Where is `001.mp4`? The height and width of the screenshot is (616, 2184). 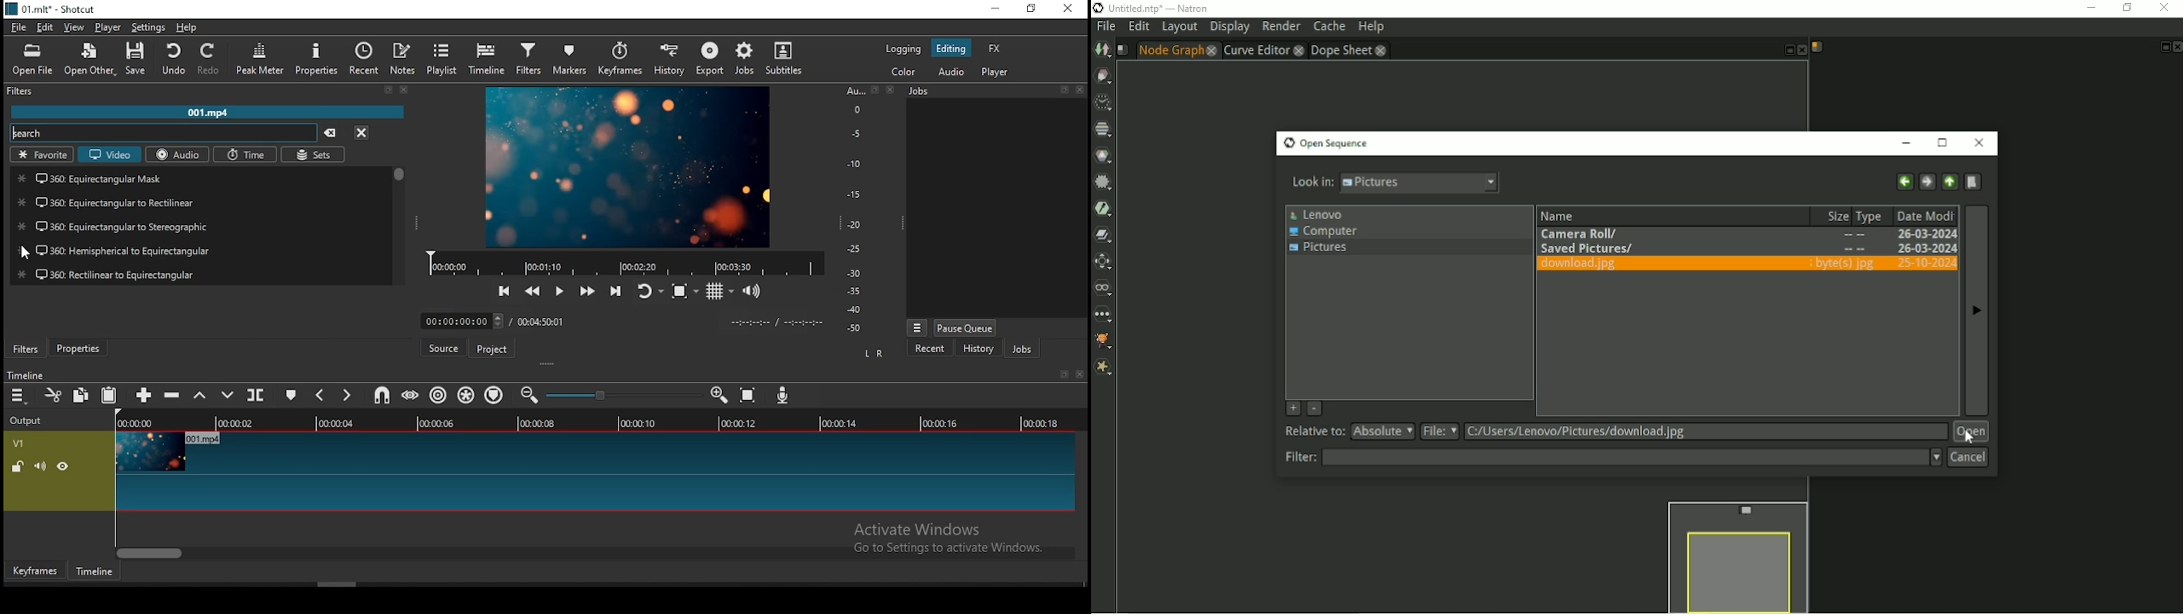 001.mp4 is located at coordinates (215, 113).